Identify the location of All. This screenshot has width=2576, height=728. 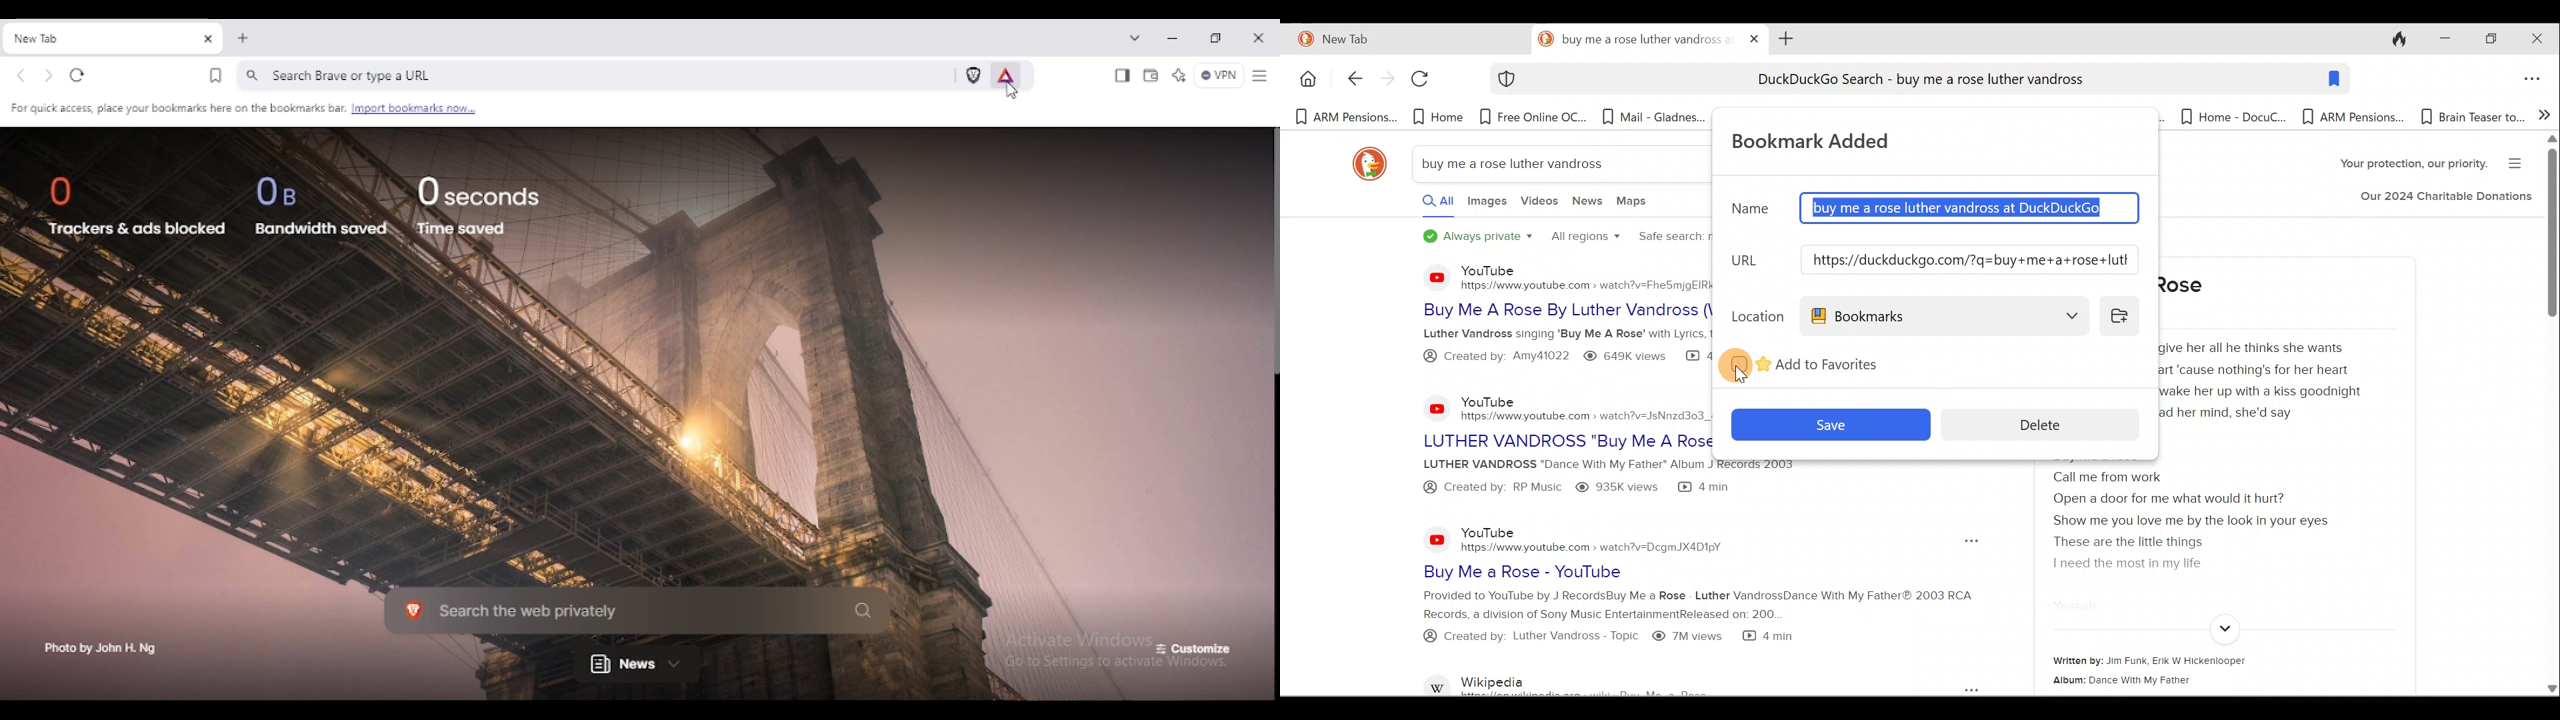
(1425, 204).